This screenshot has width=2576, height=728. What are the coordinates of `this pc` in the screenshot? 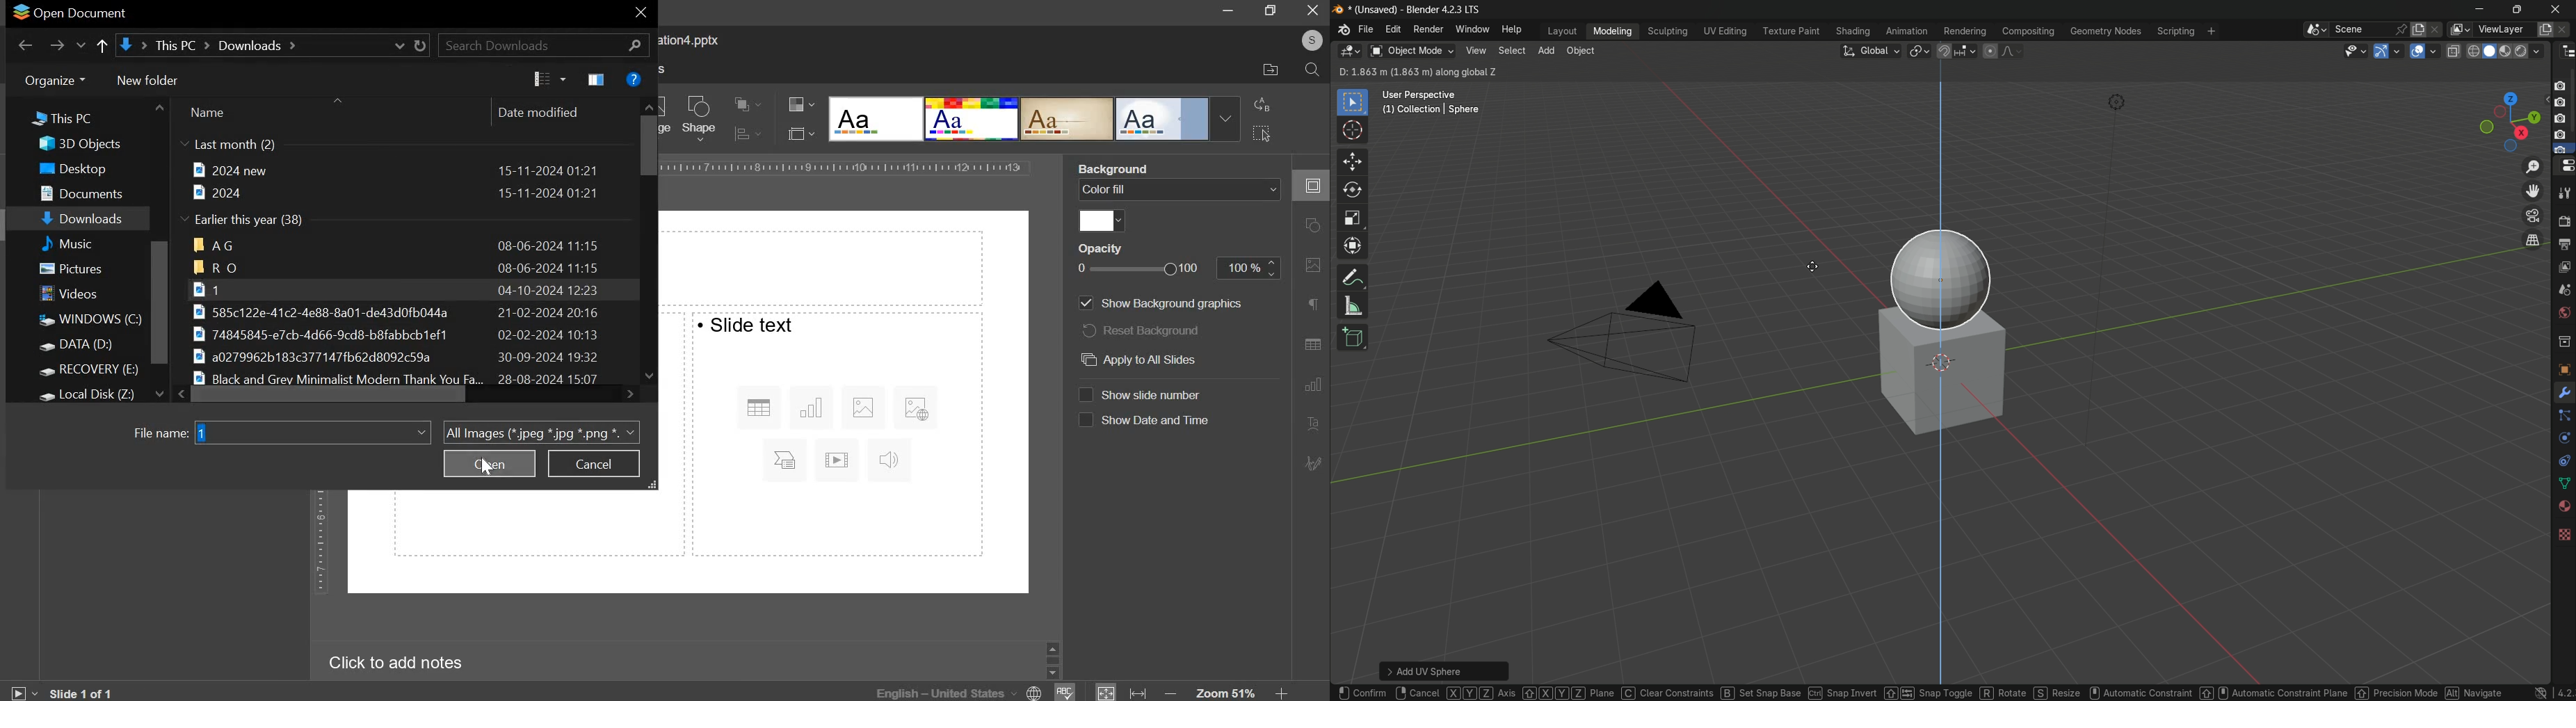 It's located at (54, 120).